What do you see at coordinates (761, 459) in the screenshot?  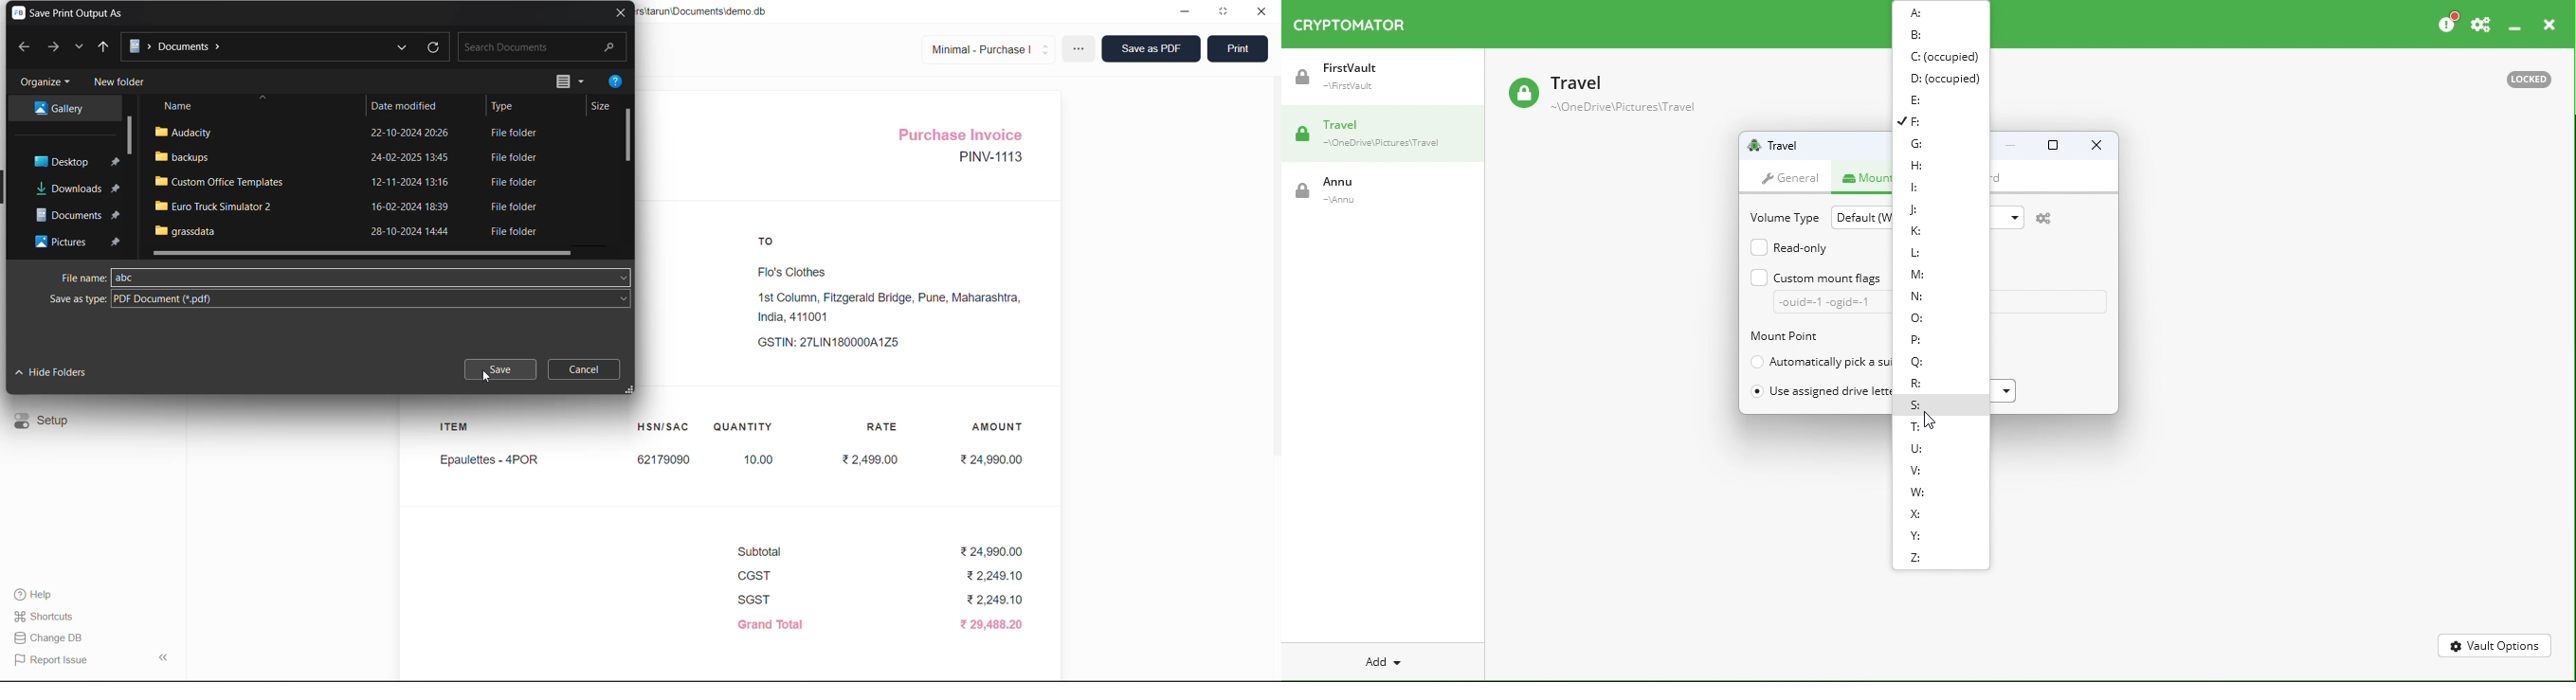 I see `10.00` at bounding box center [761, 459].